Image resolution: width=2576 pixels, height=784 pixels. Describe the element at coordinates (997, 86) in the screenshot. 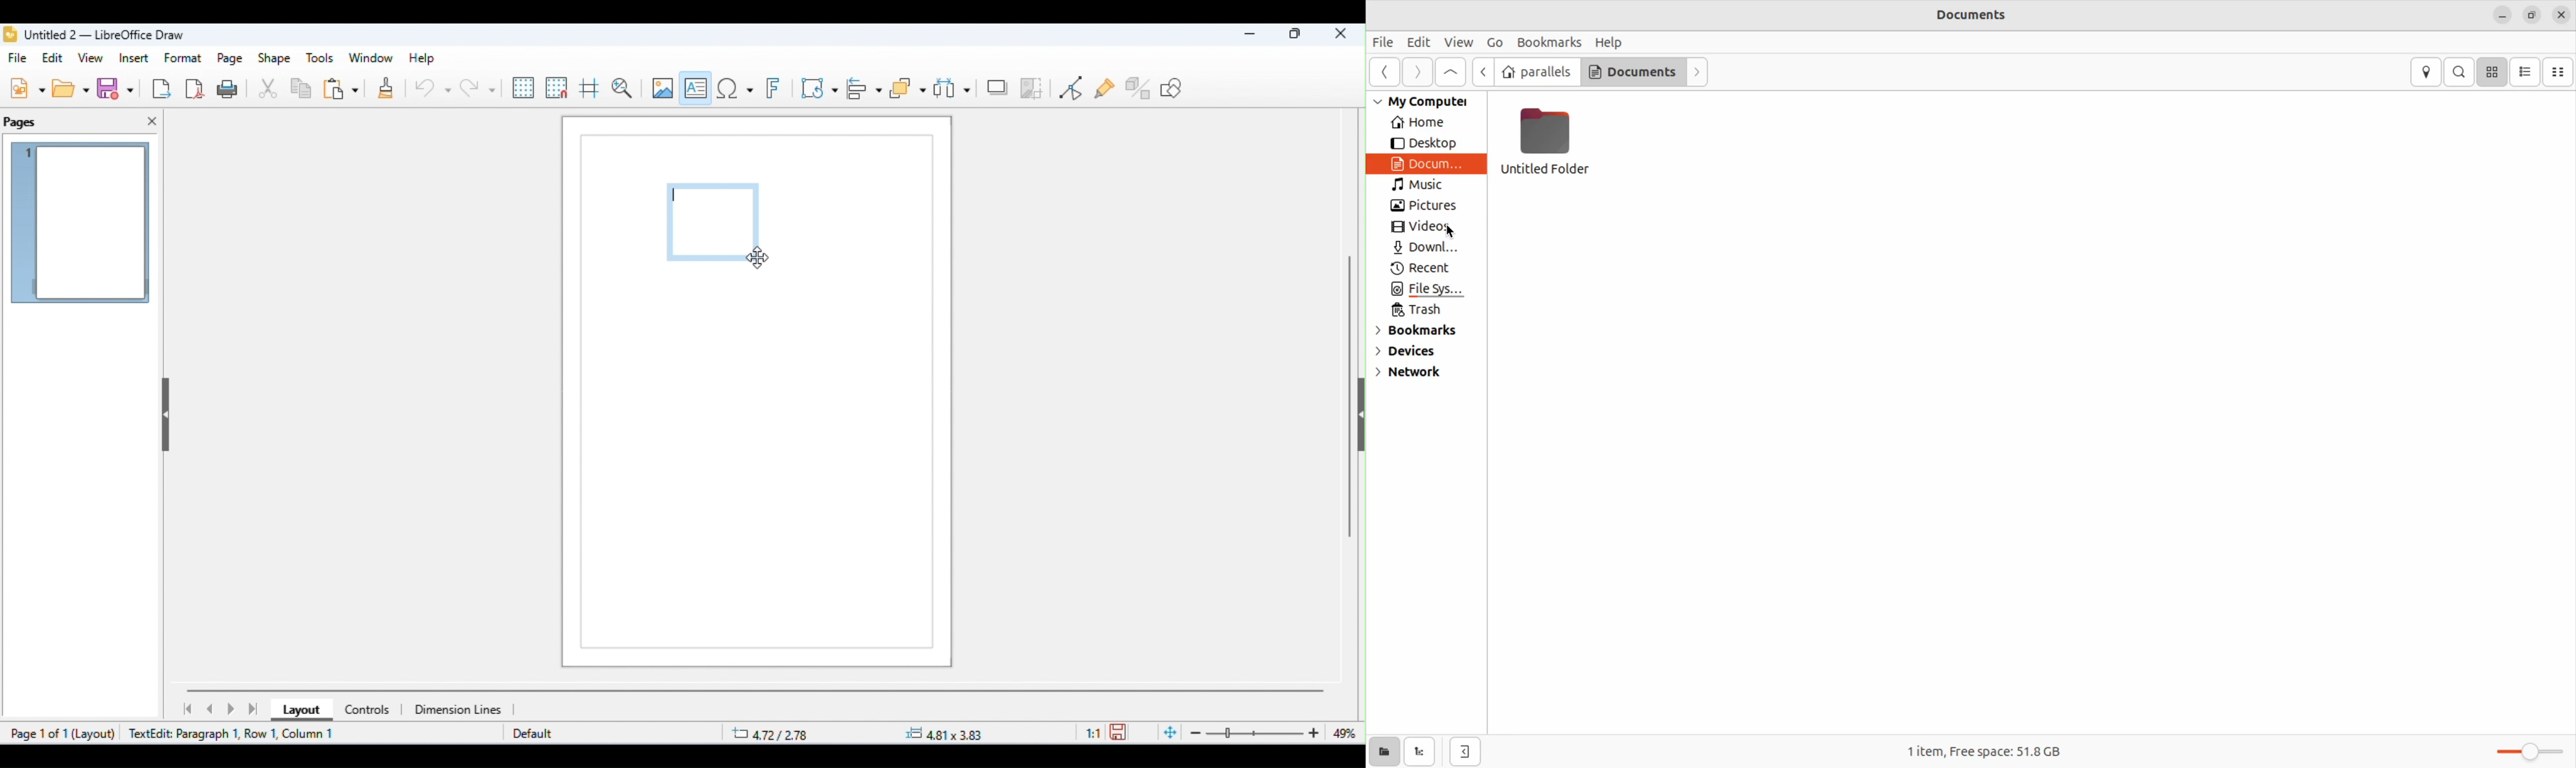

I see `shadow` at that location.